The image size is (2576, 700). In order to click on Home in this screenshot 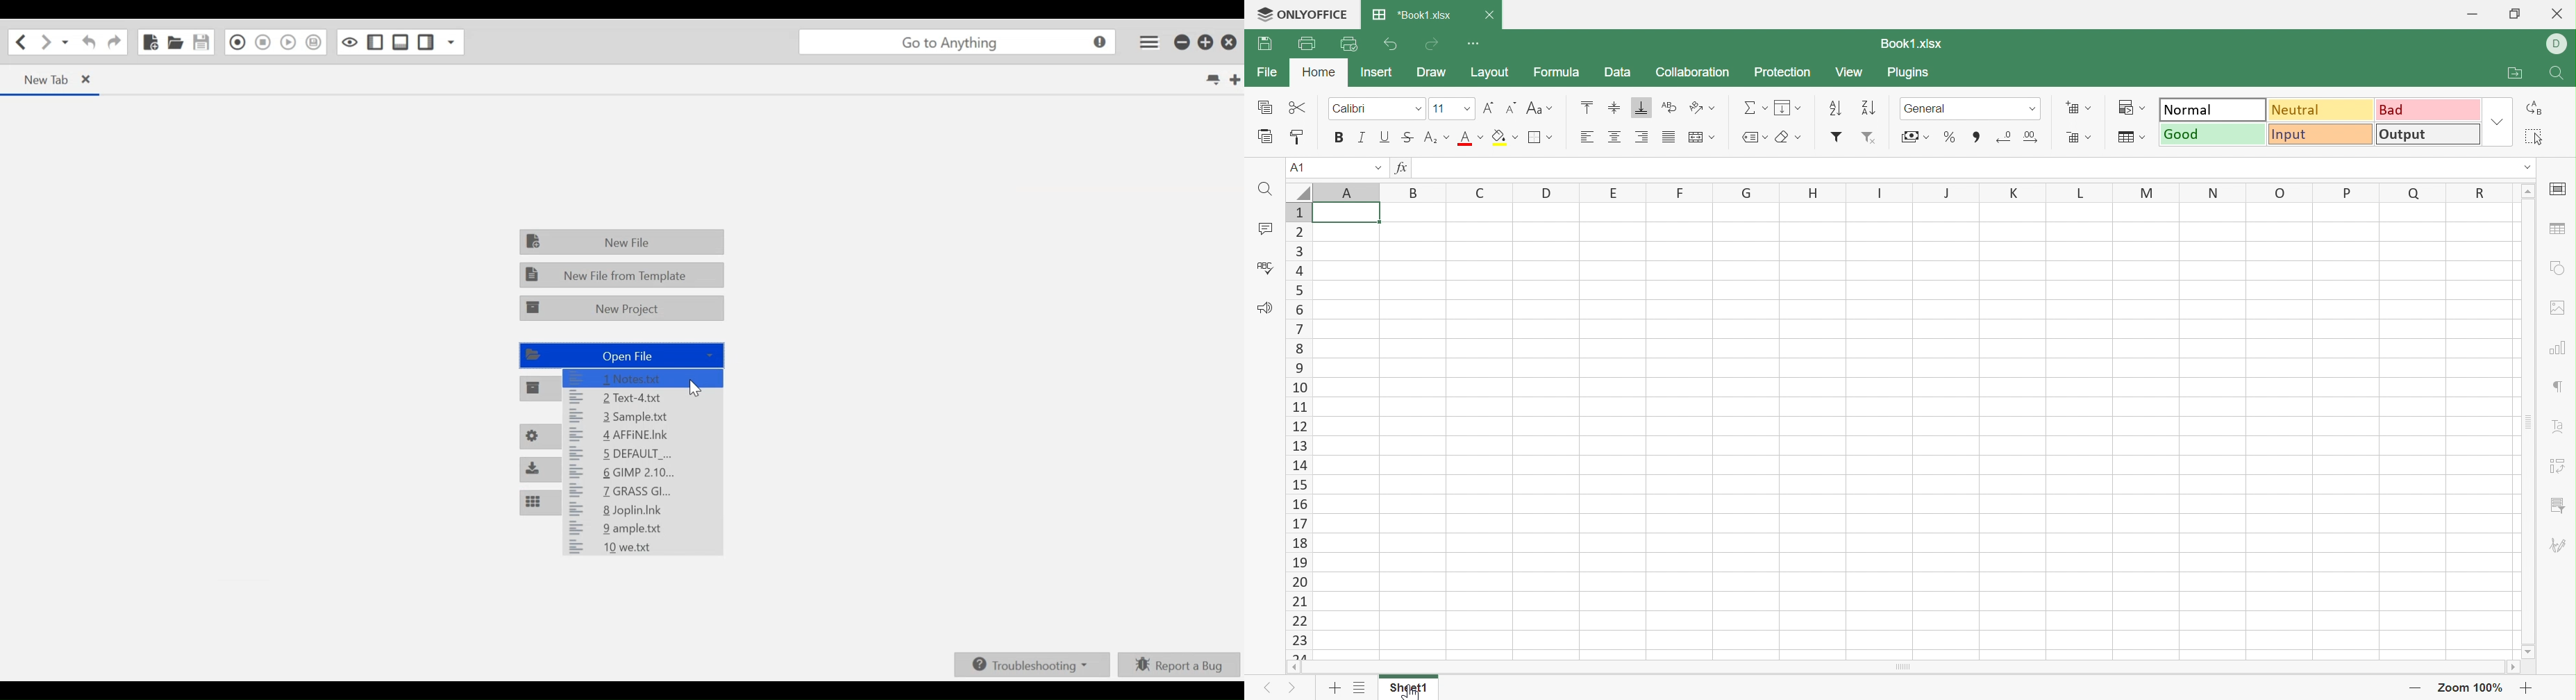, I will do `click(1319, 73)`.